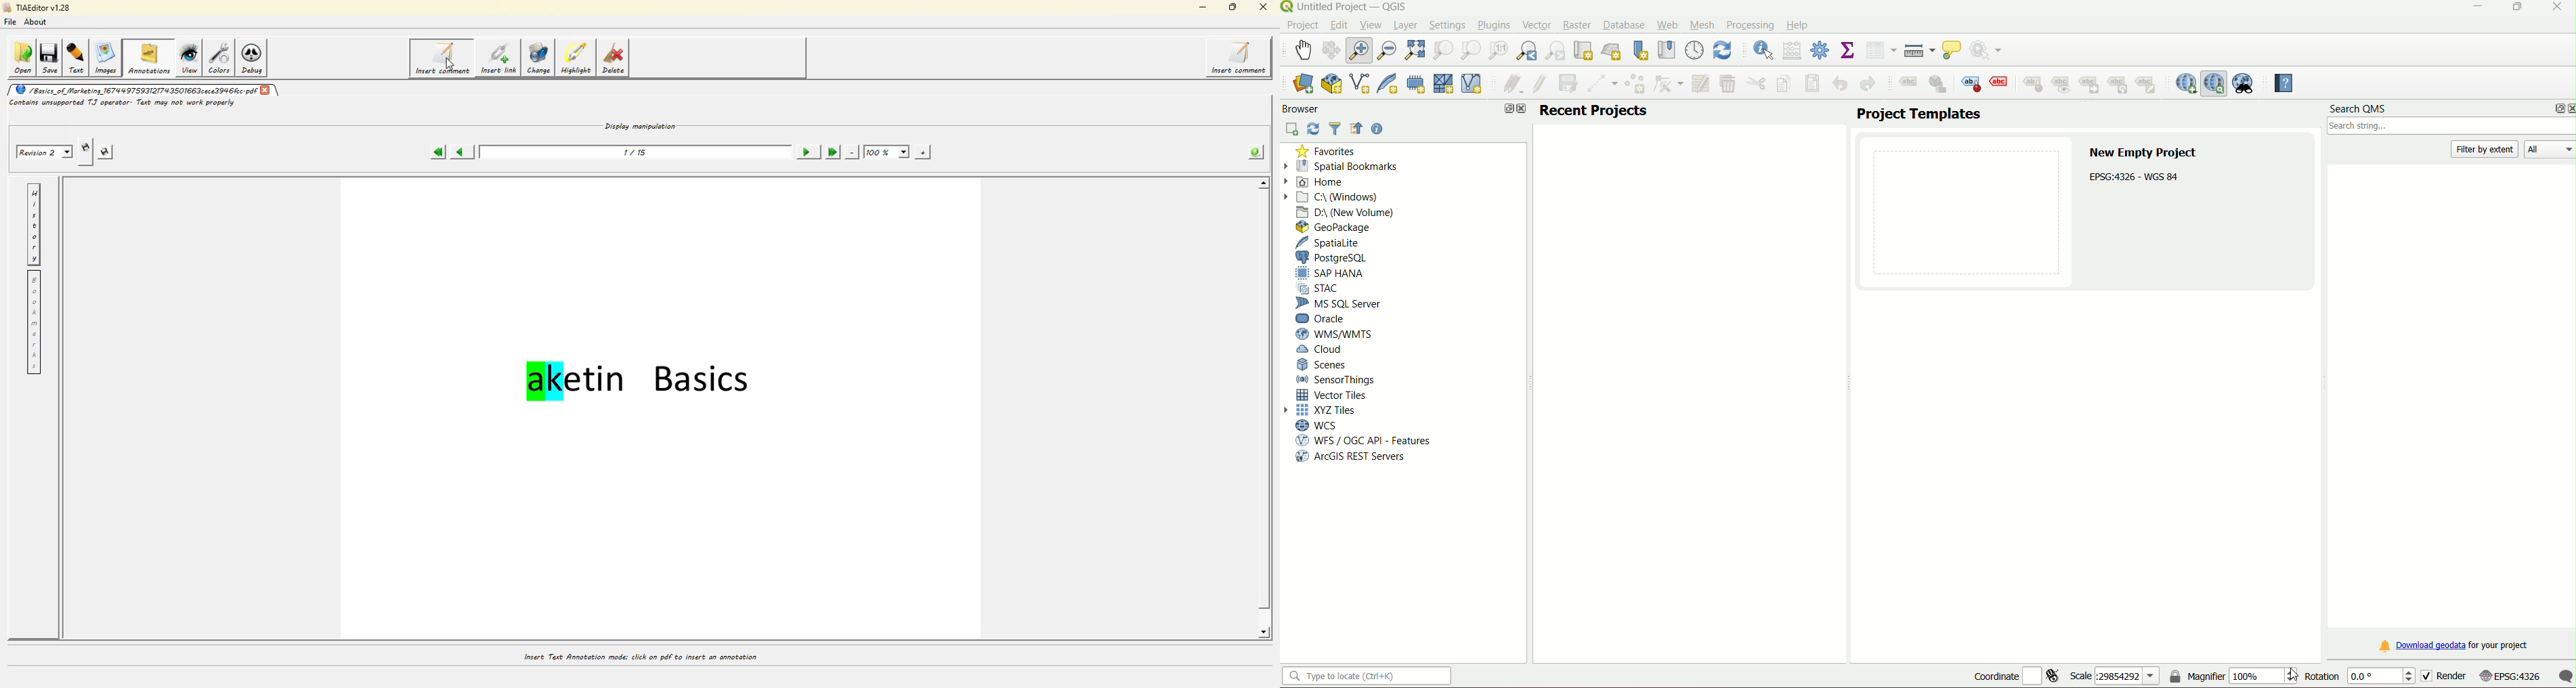  What do you see at coordinates (2017, 676) in the screenshot?
I see `cordinates` at bounding box center [2017, 676].